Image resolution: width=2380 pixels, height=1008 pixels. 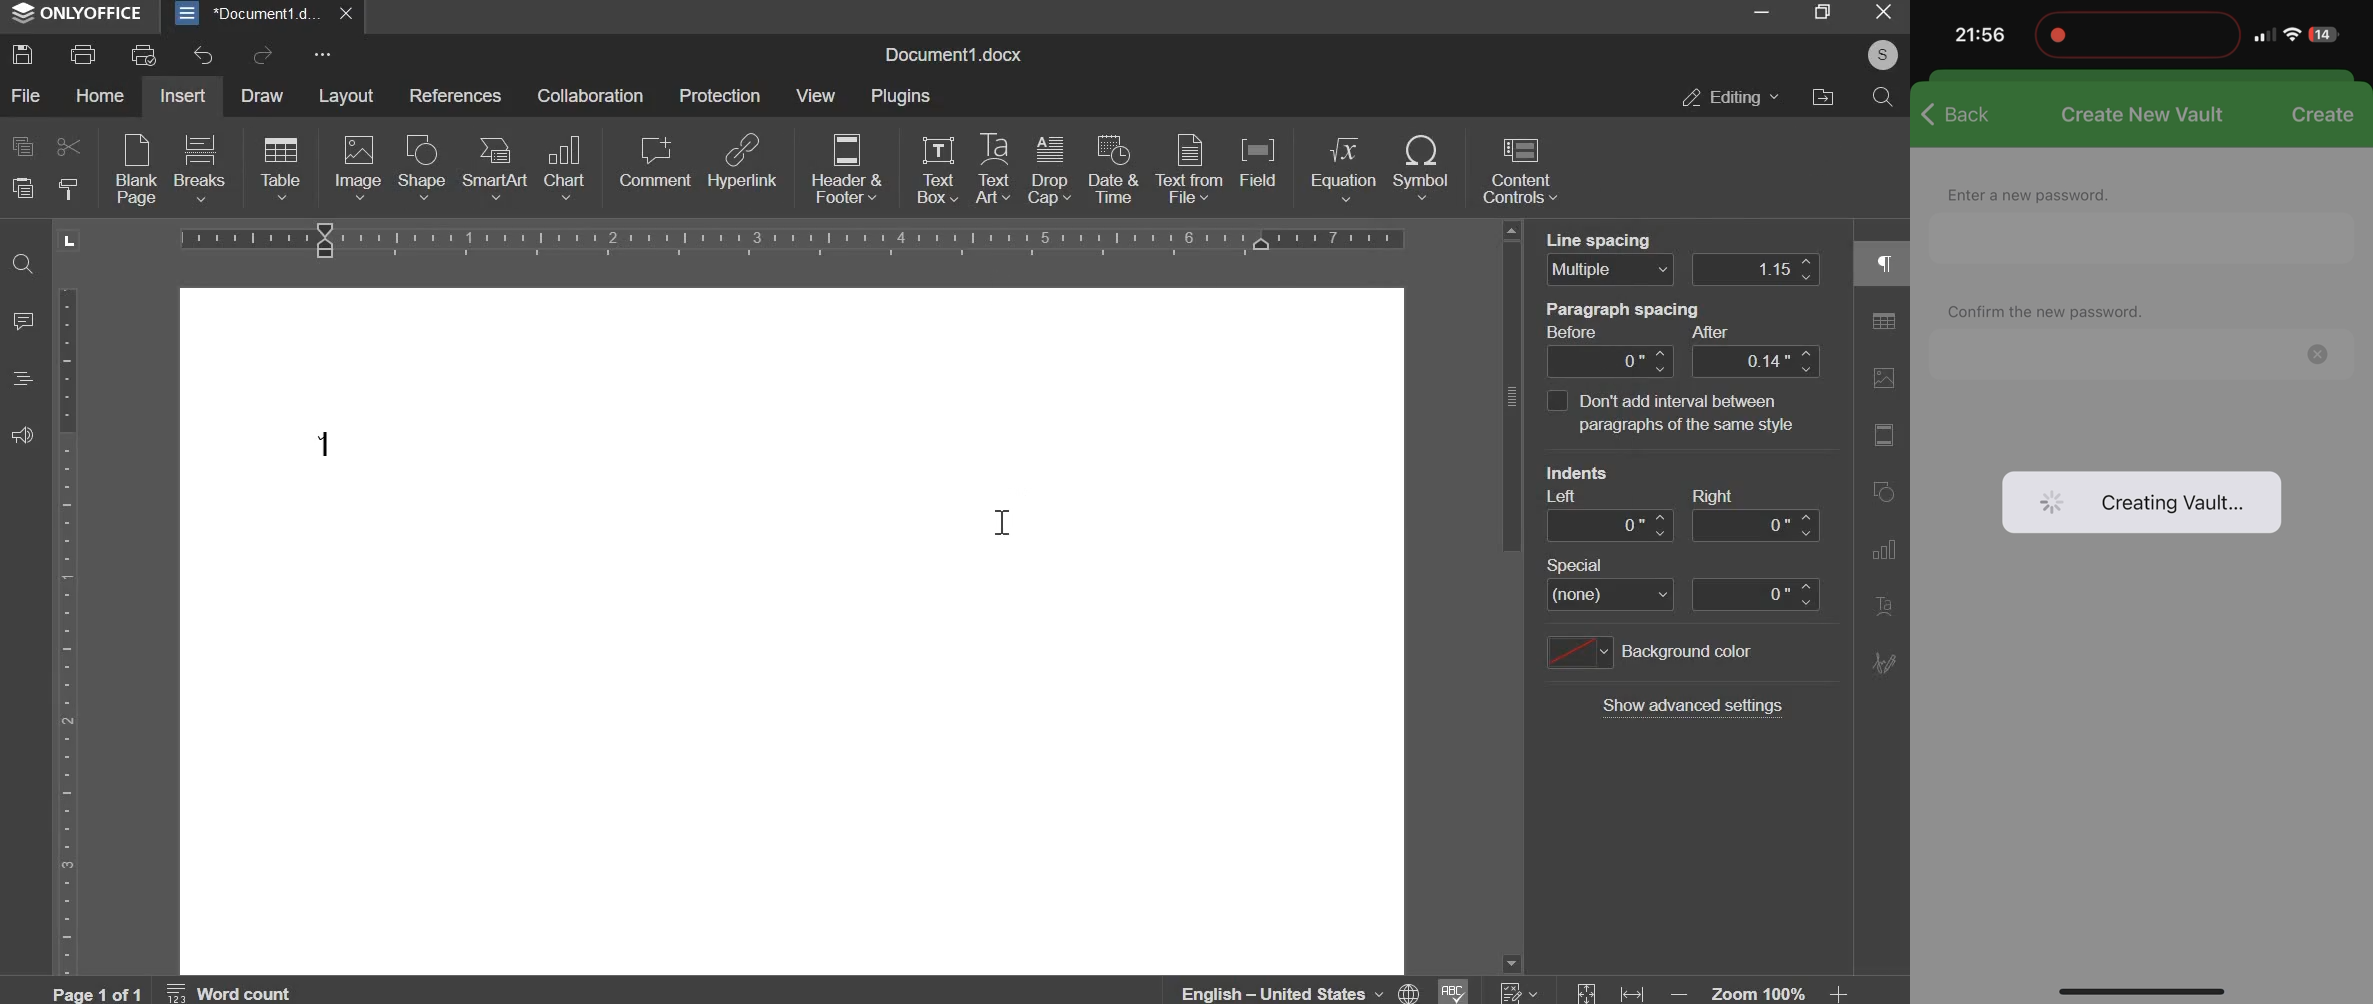 I want to click on , so click(x=1620, y=564).